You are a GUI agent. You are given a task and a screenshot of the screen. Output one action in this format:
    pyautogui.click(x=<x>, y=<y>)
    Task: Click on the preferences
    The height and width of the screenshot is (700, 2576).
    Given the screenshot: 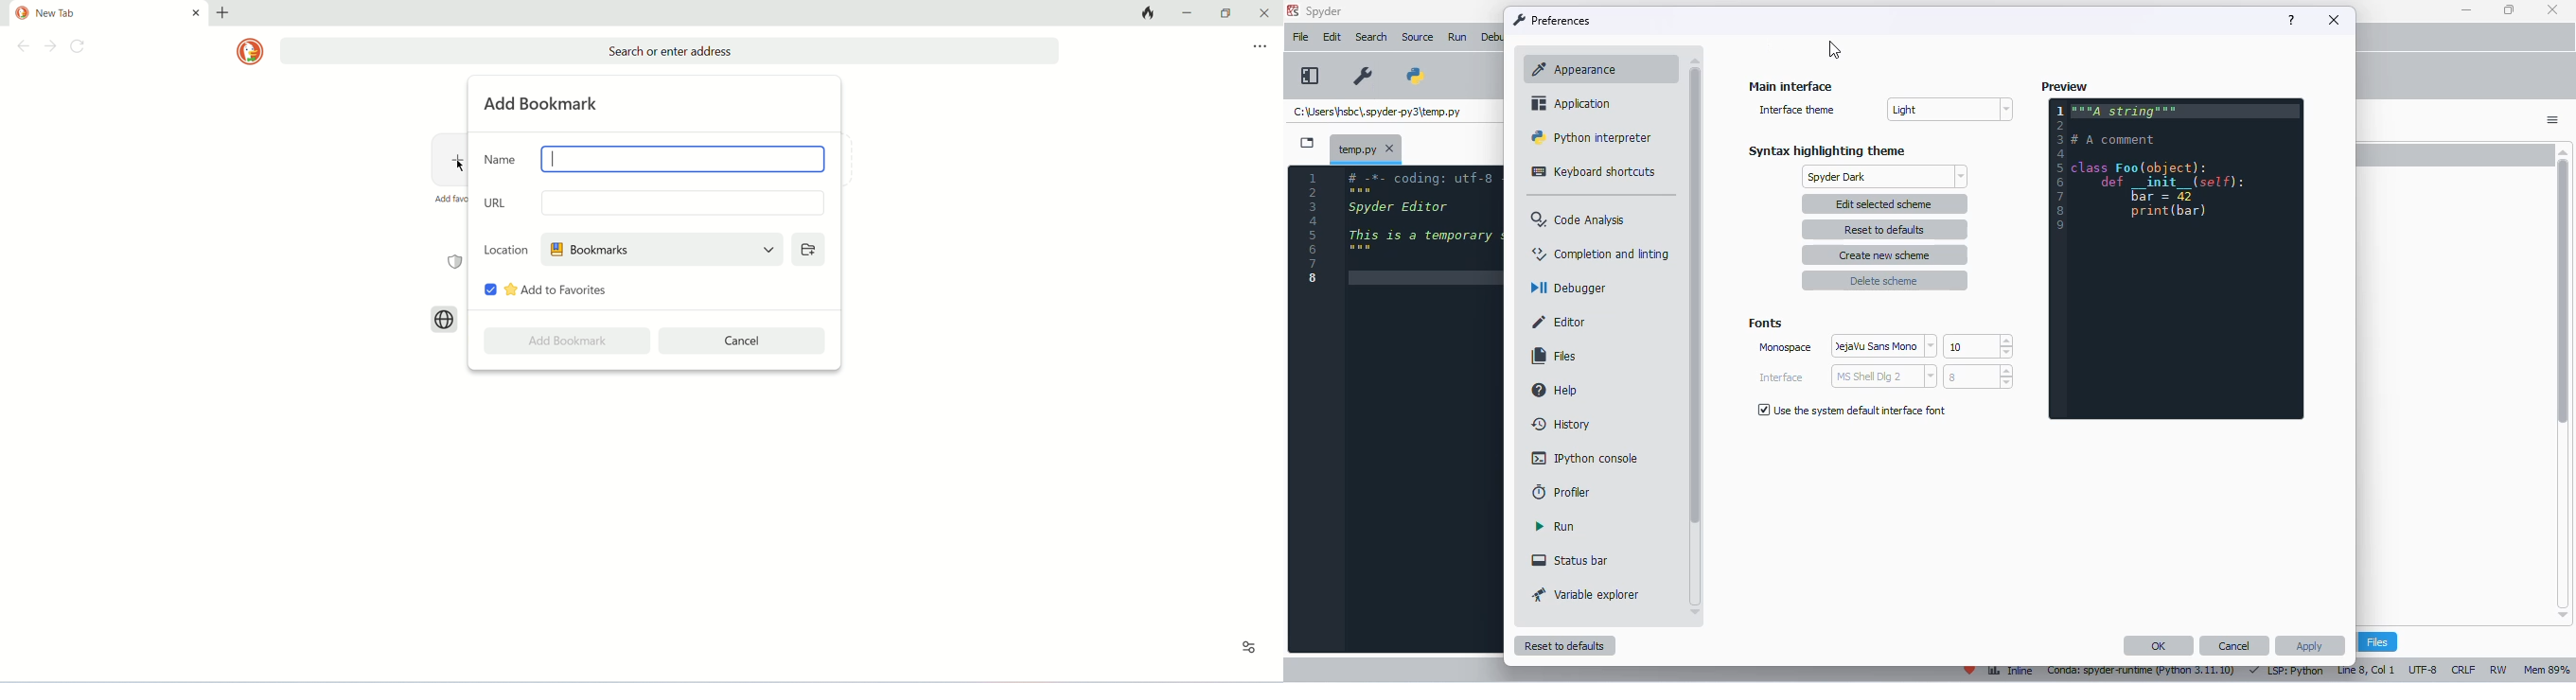 What is the action you would take?
    pyautogui.click(x=1362, y=77)
    